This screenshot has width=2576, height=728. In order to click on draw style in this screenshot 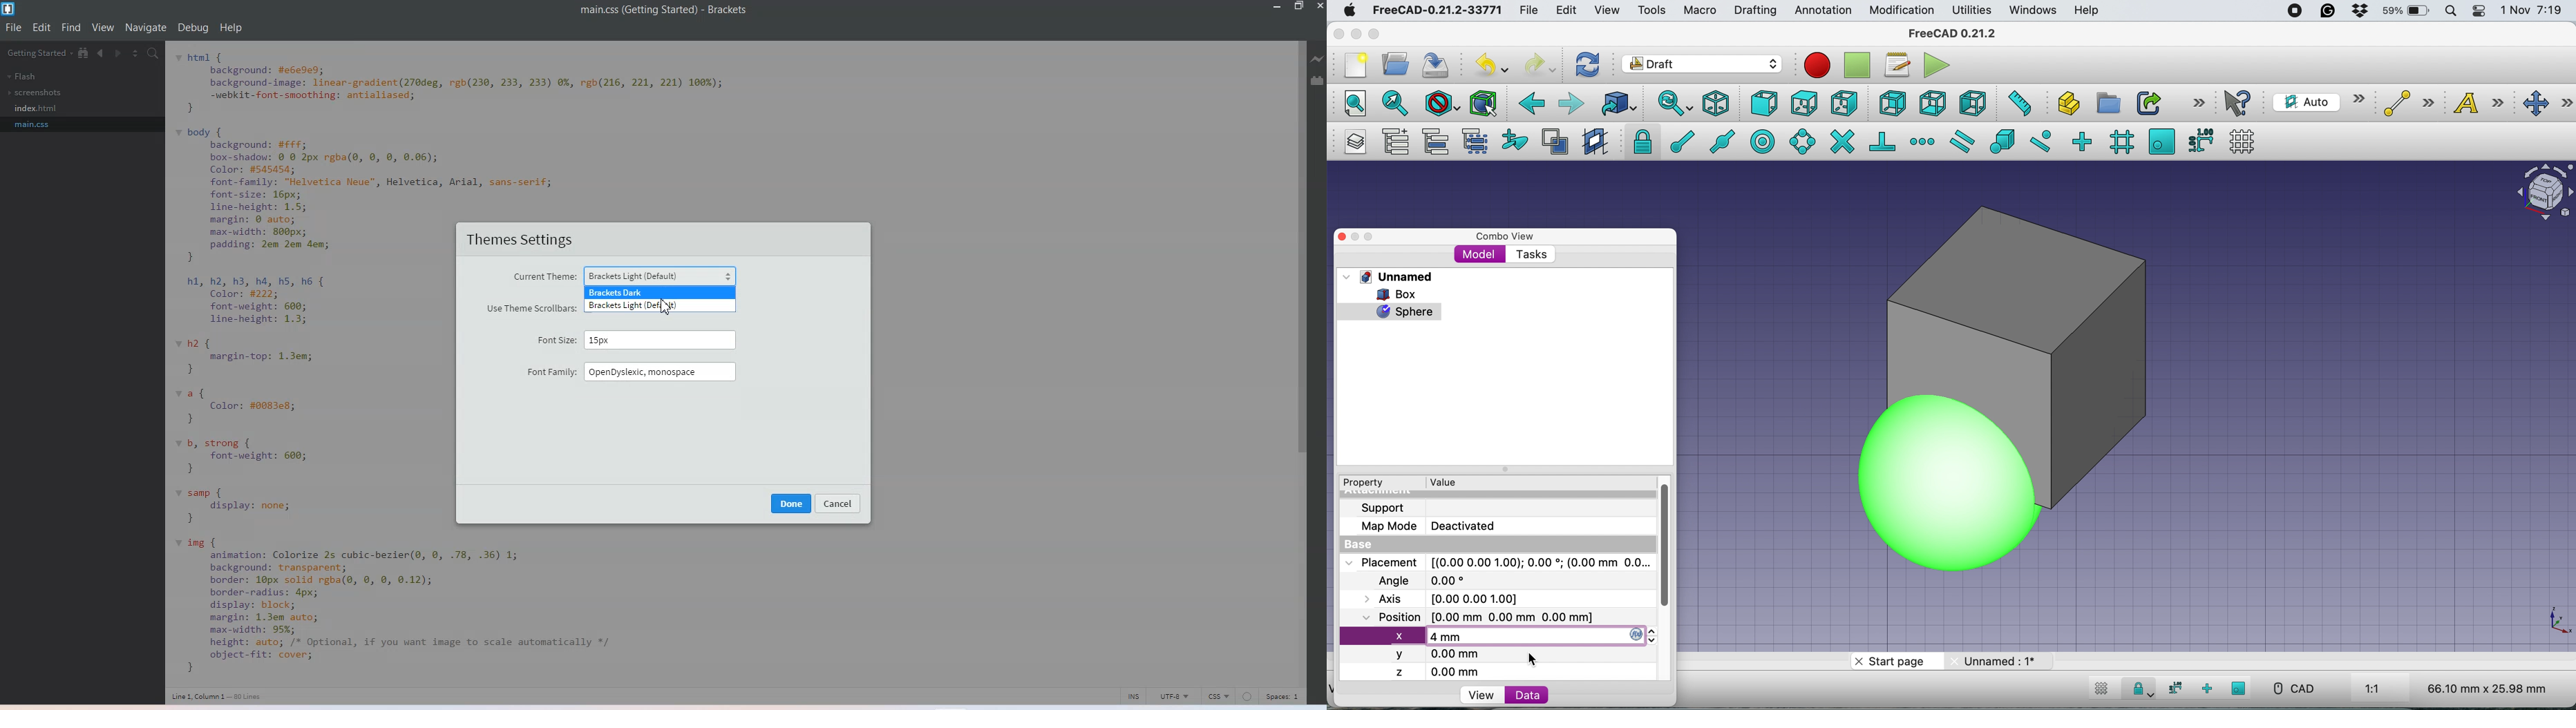, I will do `click(1443, 105)`.